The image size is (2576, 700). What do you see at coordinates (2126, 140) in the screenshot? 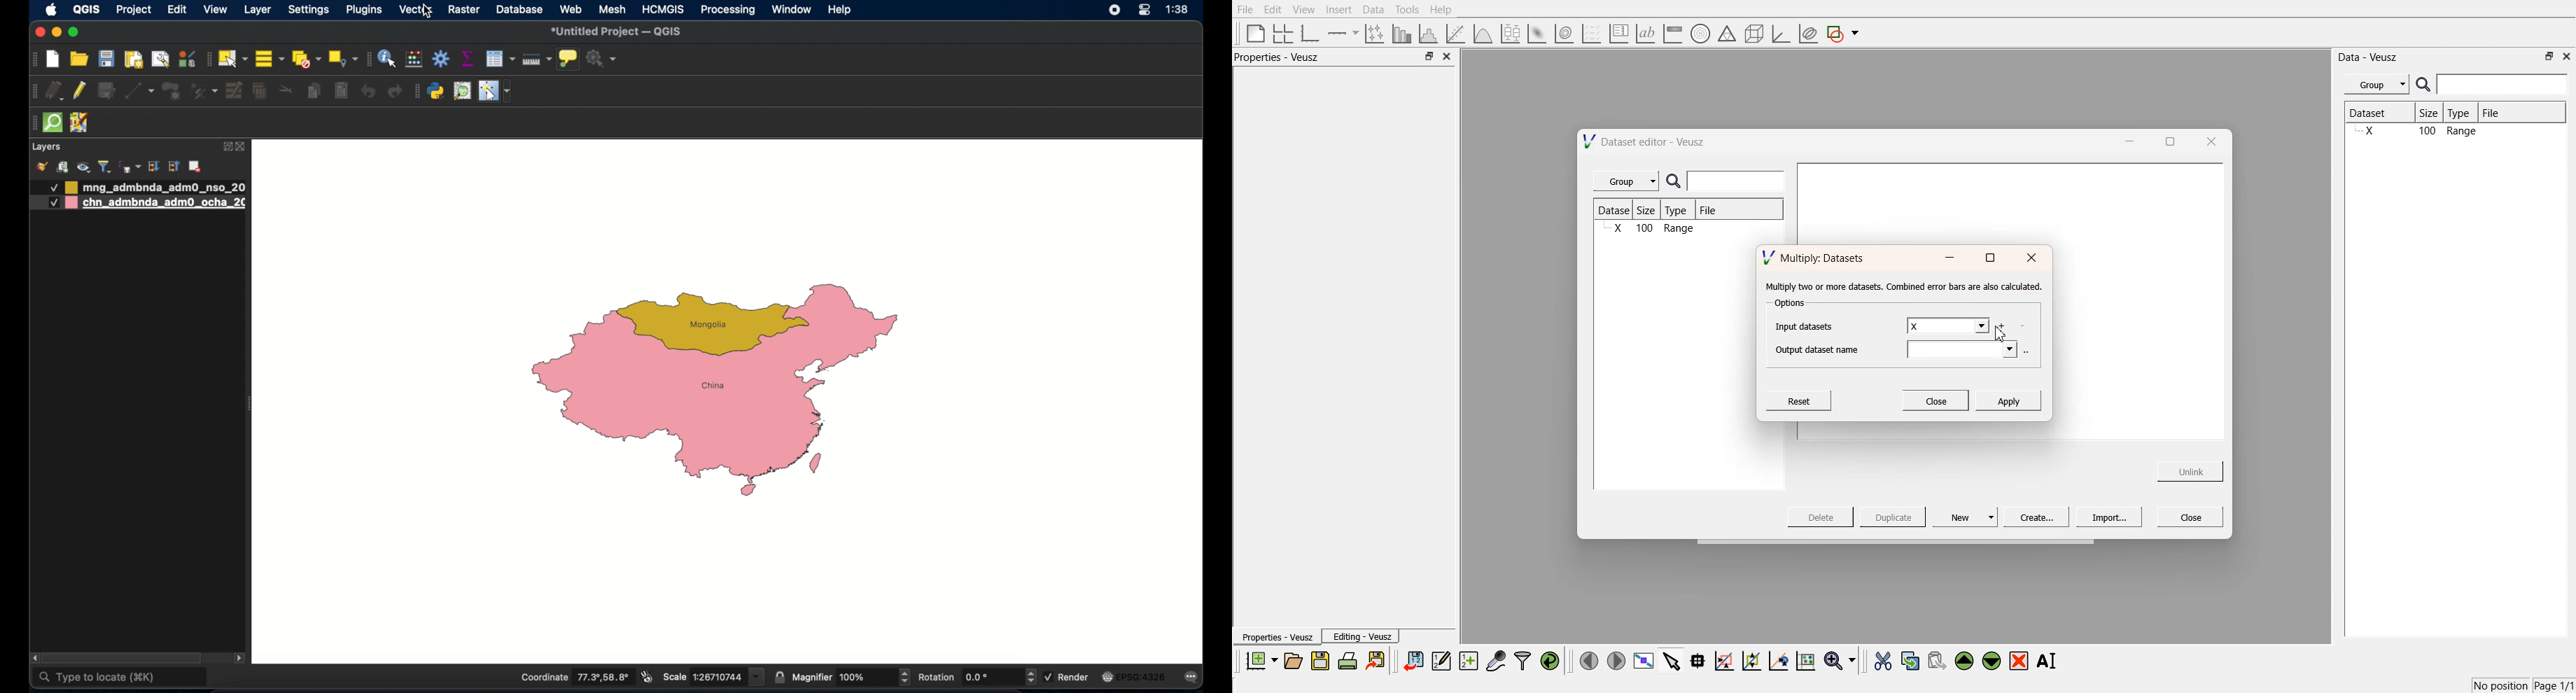
I see `minimise` at bounding box center [2126, 140].